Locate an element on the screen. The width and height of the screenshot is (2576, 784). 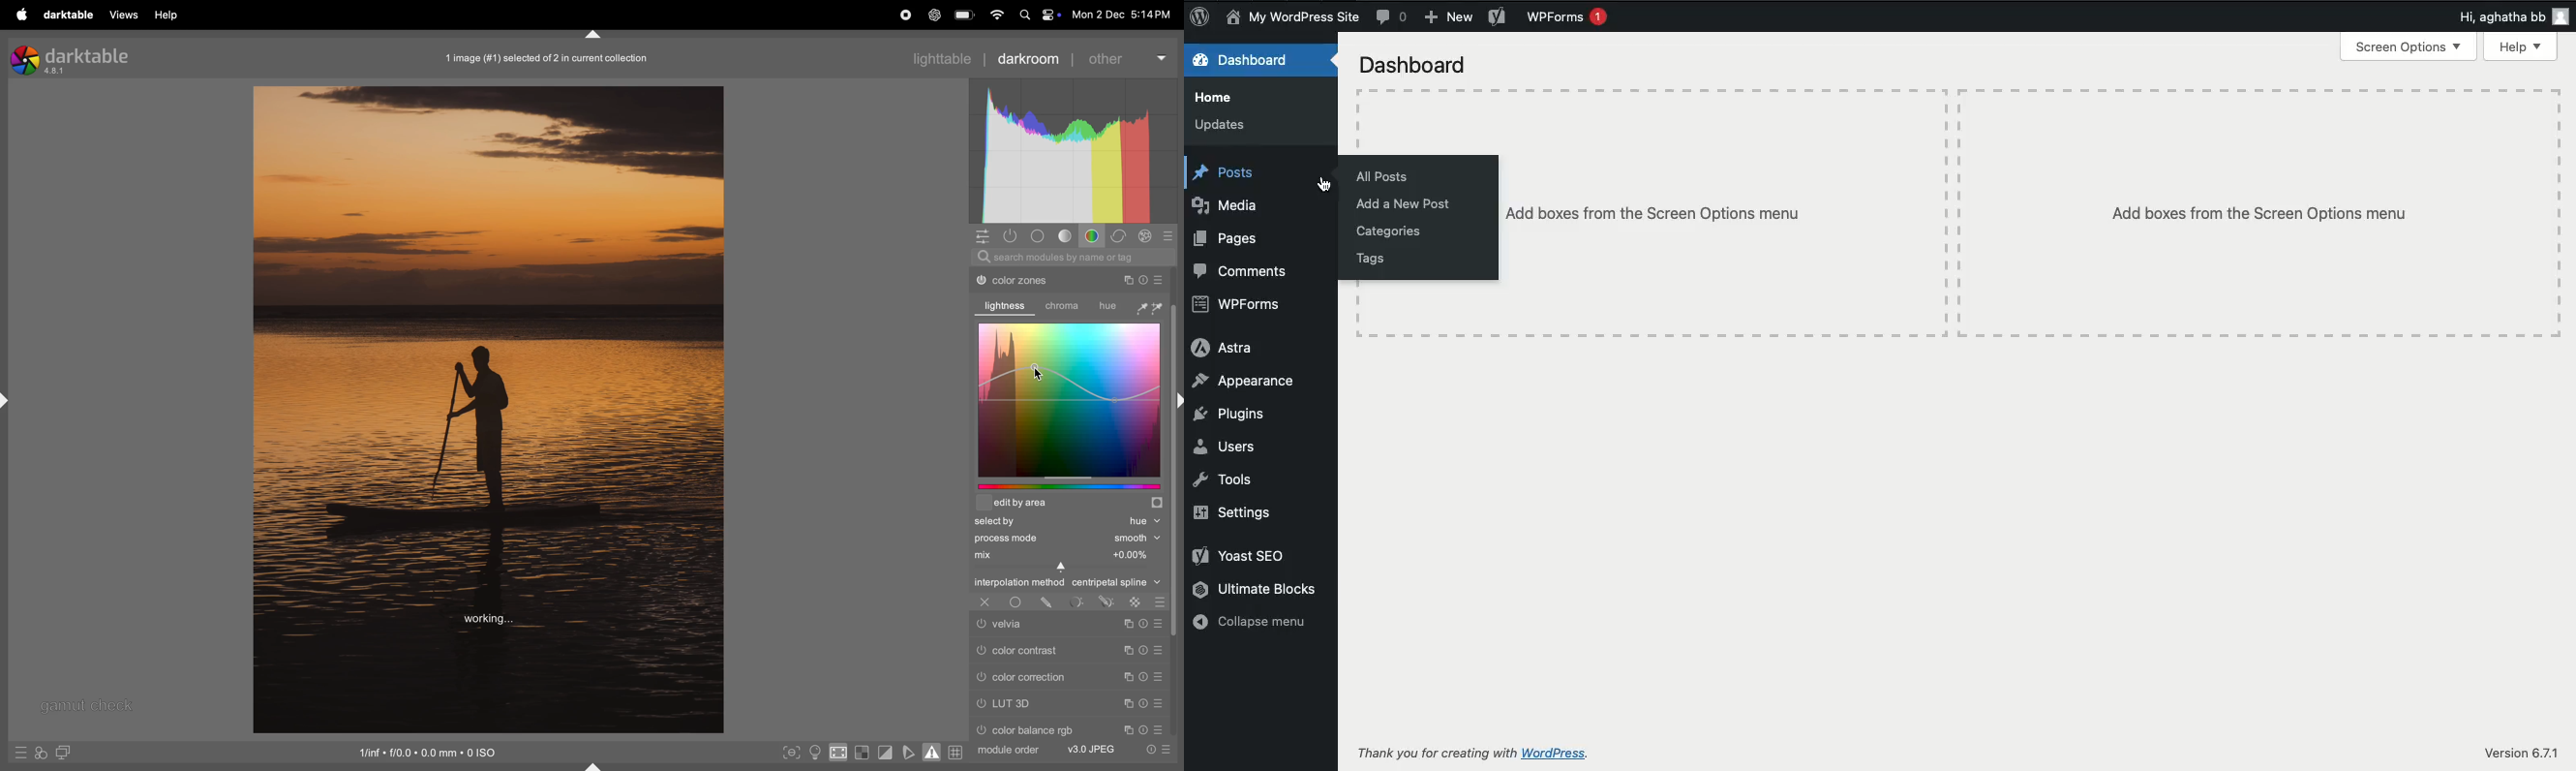
toggle clor assment is located at coordinates (815, 752).